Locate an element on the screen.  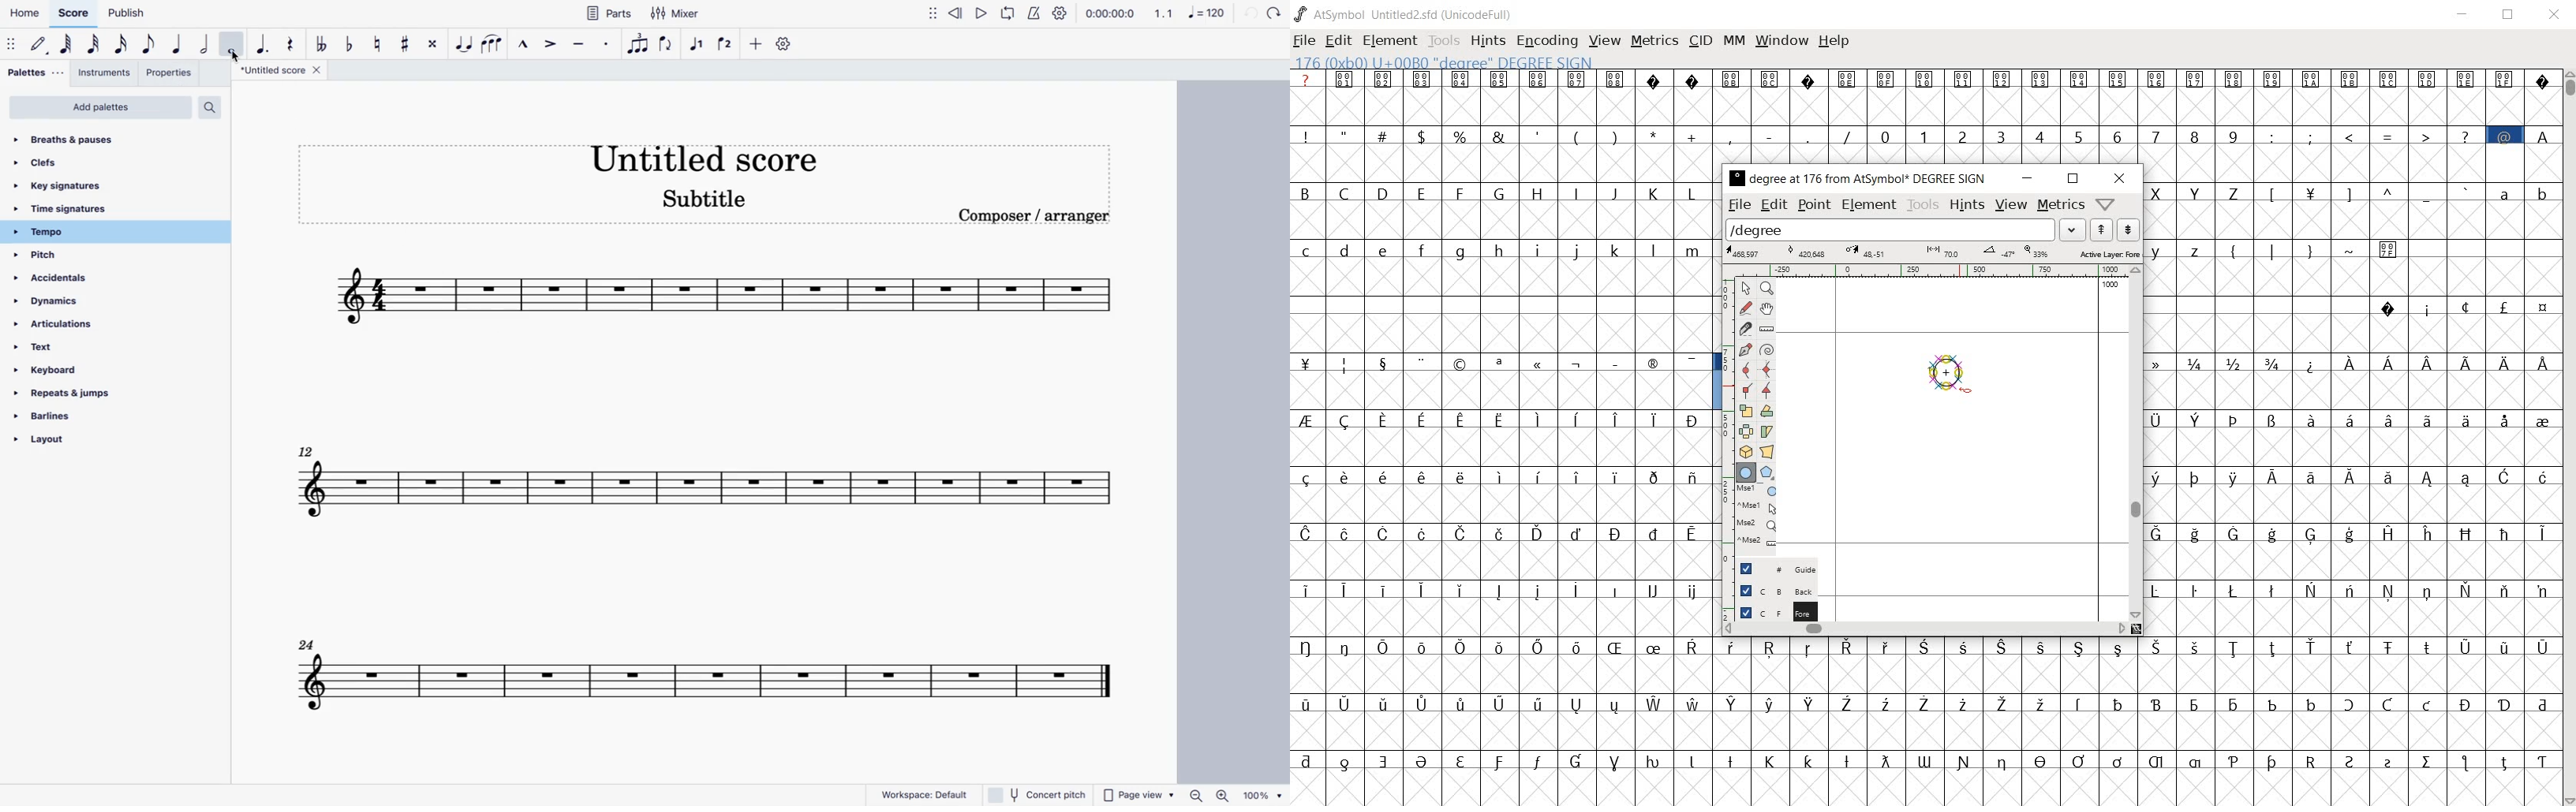
search is located at coordinates (215, 107).